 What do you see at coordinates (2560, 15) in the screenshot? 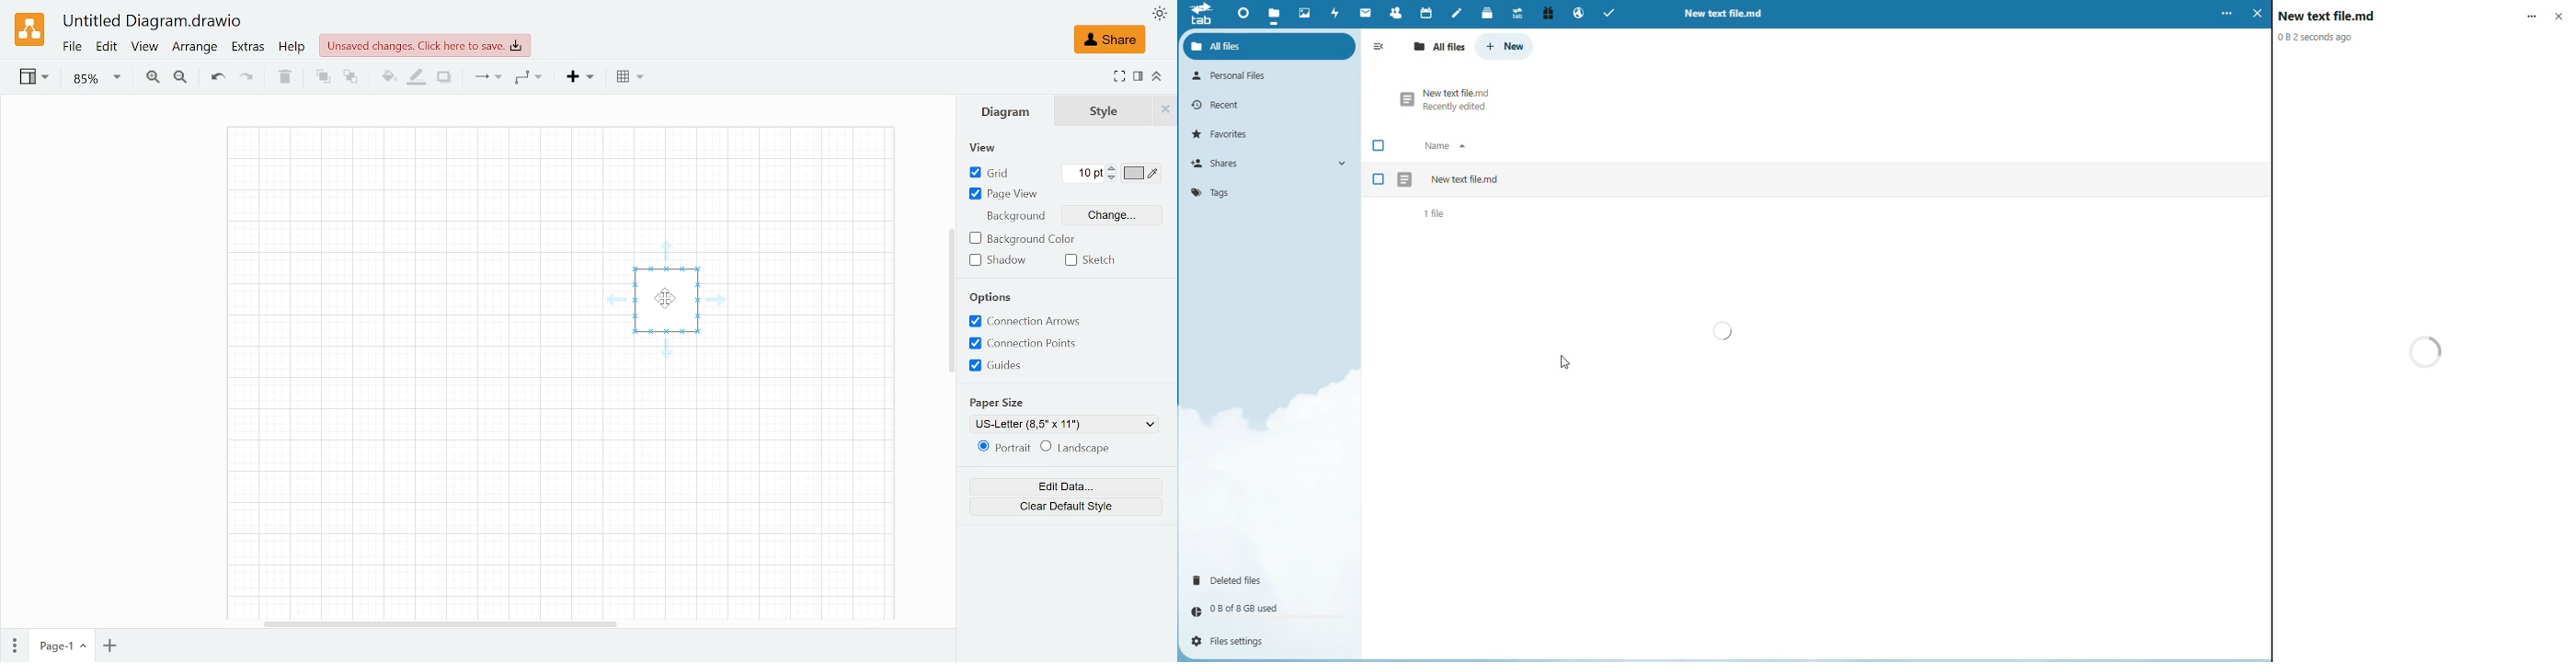
I see `Close` at bounding box center [2560, 15].